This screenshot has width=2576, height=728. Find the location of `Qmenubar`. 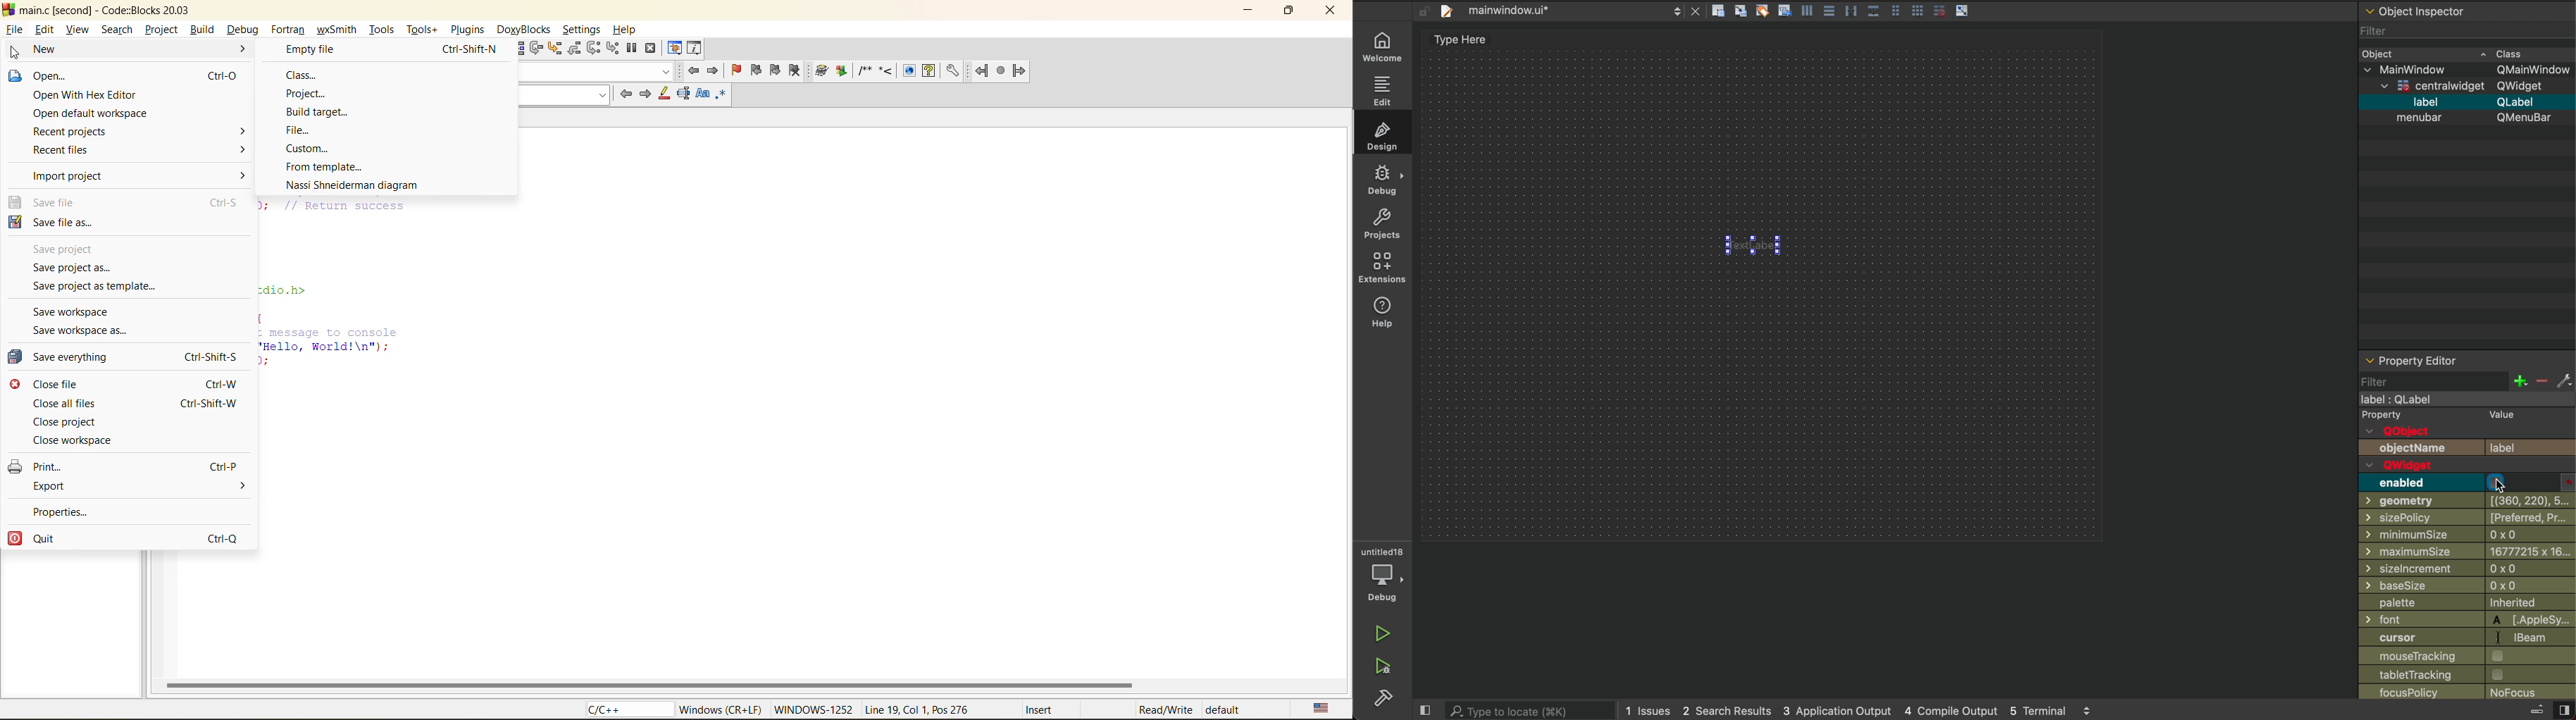

Qmenubar is located at coordinates (2525, 120).